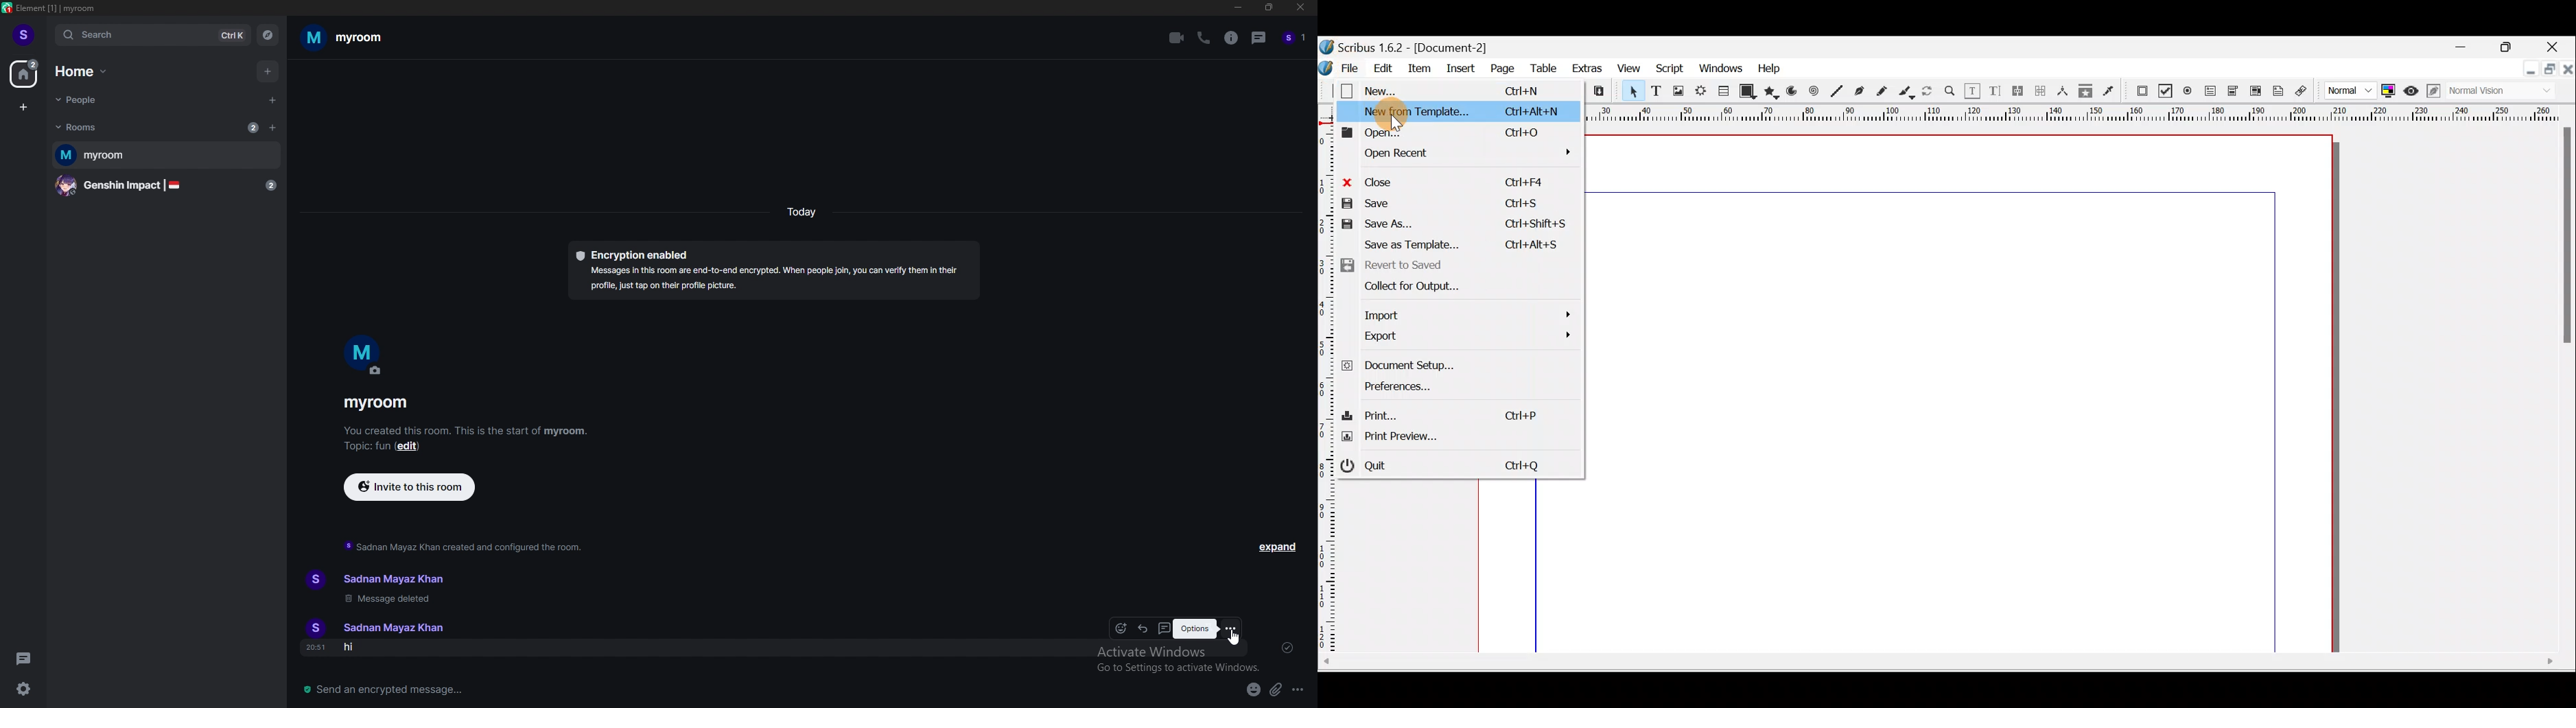 The width and height of the screenshot is (2576, 728). Describe the element at coordinates (1700, 93) in the screenshot. I see `Render frame` at that location.